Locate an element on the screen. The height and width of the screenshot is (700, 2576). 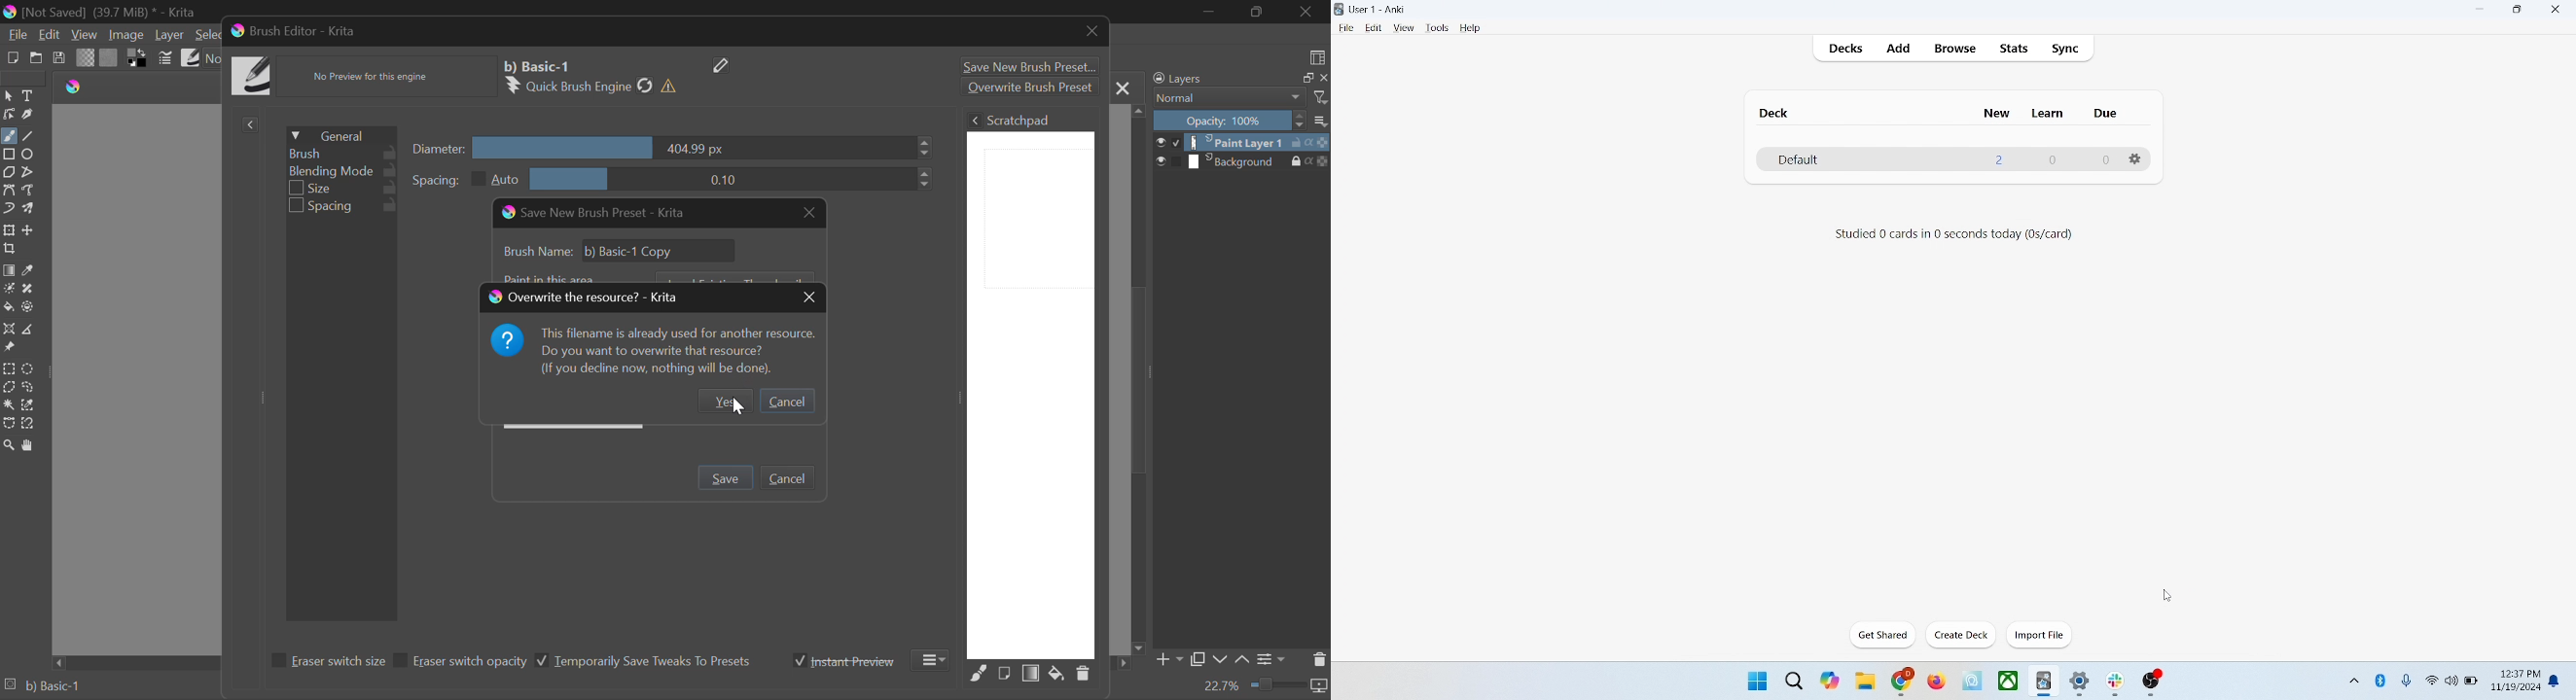
Paint Layer is located at coordinates (1243, 142).